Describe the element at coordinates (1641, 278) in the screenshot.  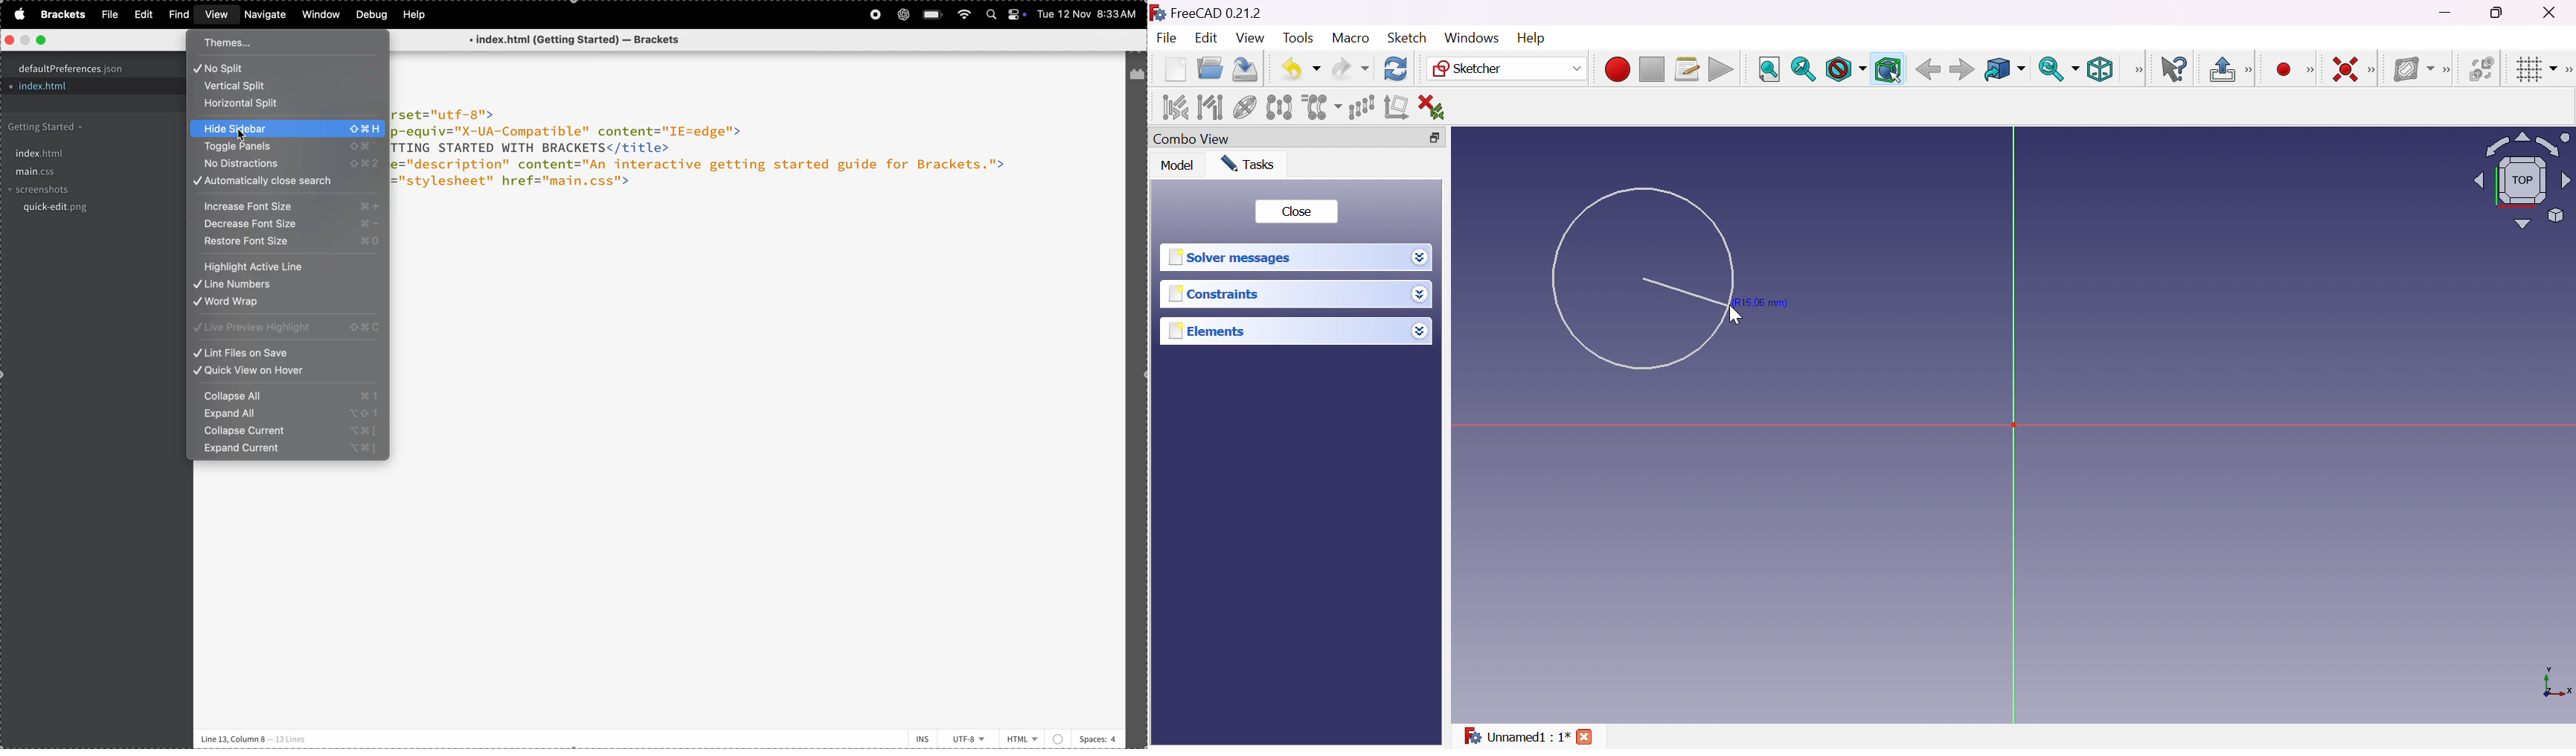
I see `Circle` at that location.